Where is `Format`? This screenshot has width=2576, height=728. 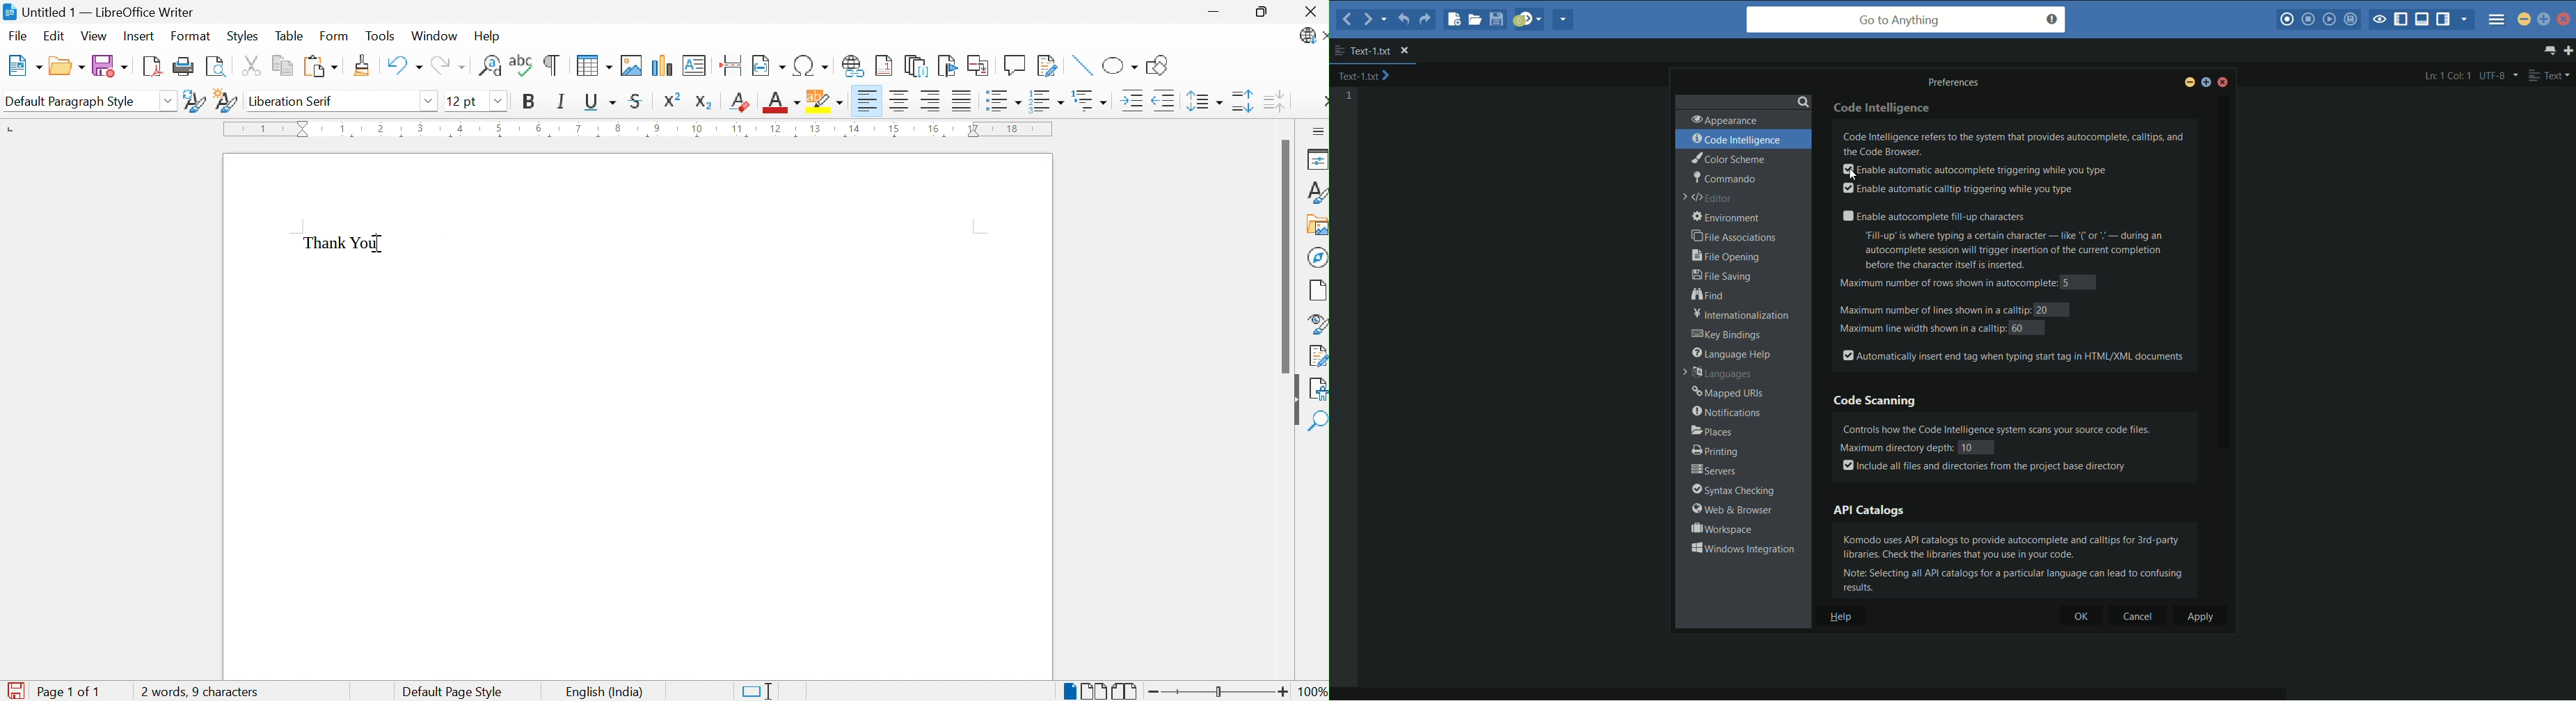
Format is located at coordinates (192, 37).